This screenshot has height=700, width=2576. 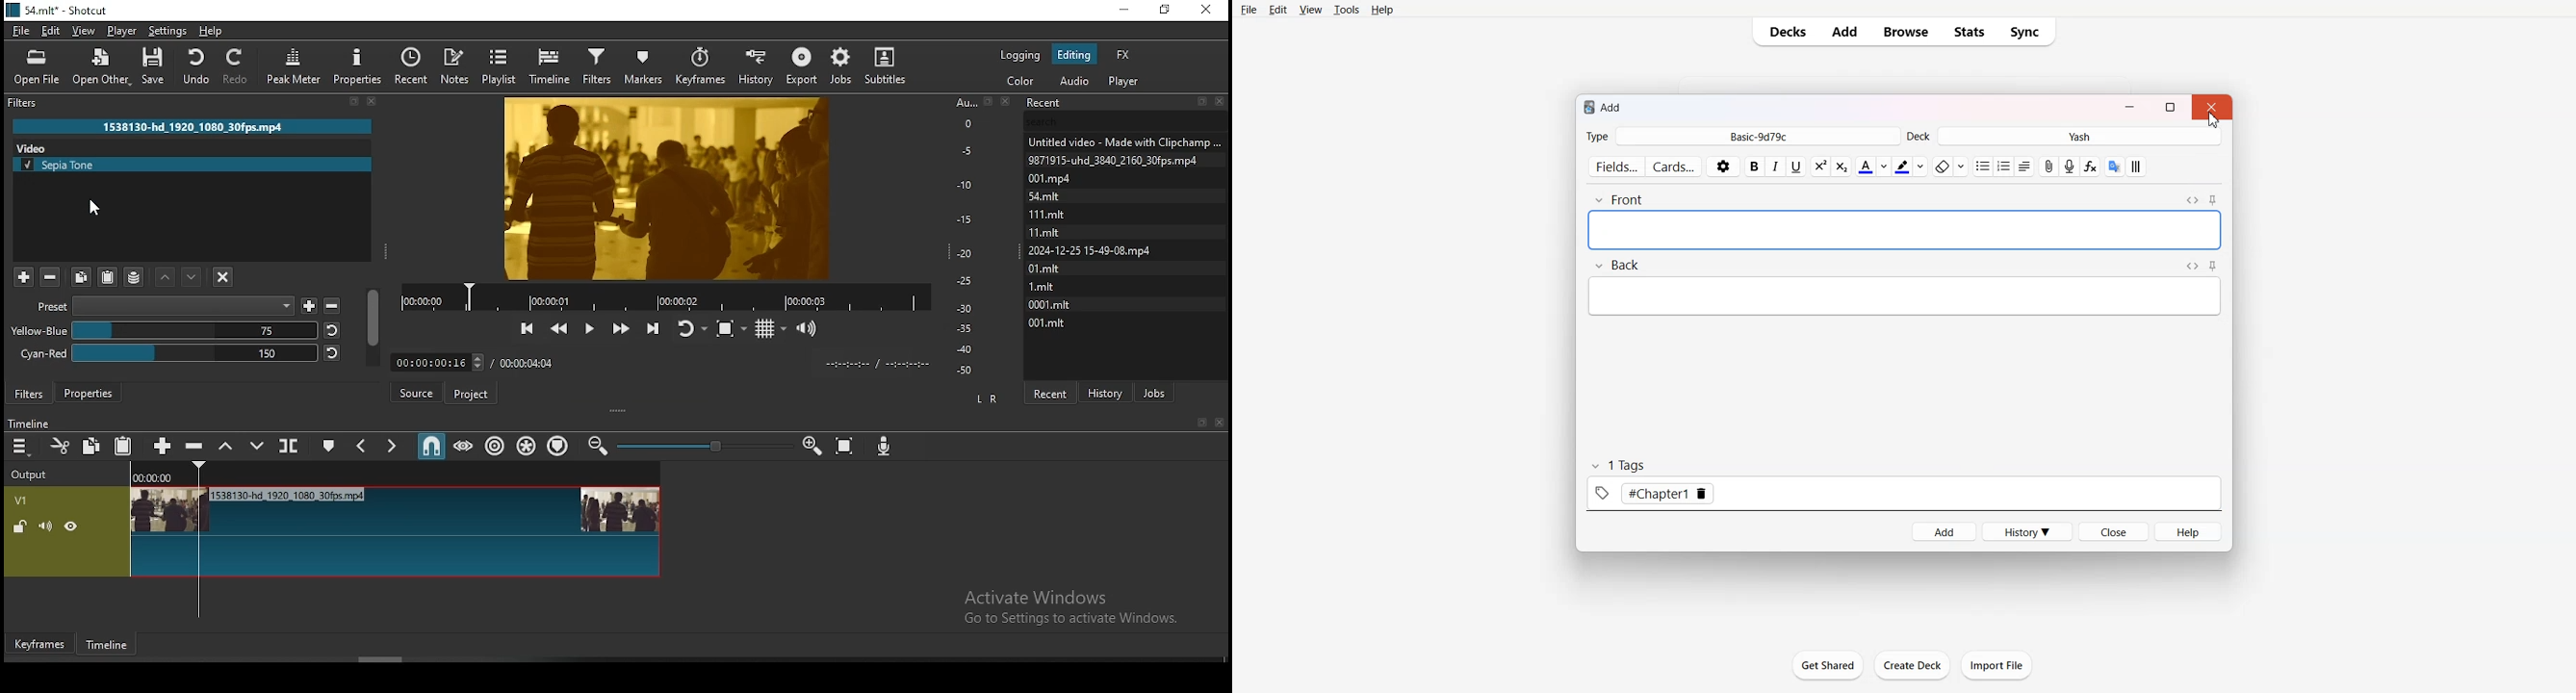 I want to click on color, so click(x=1019, y=80).